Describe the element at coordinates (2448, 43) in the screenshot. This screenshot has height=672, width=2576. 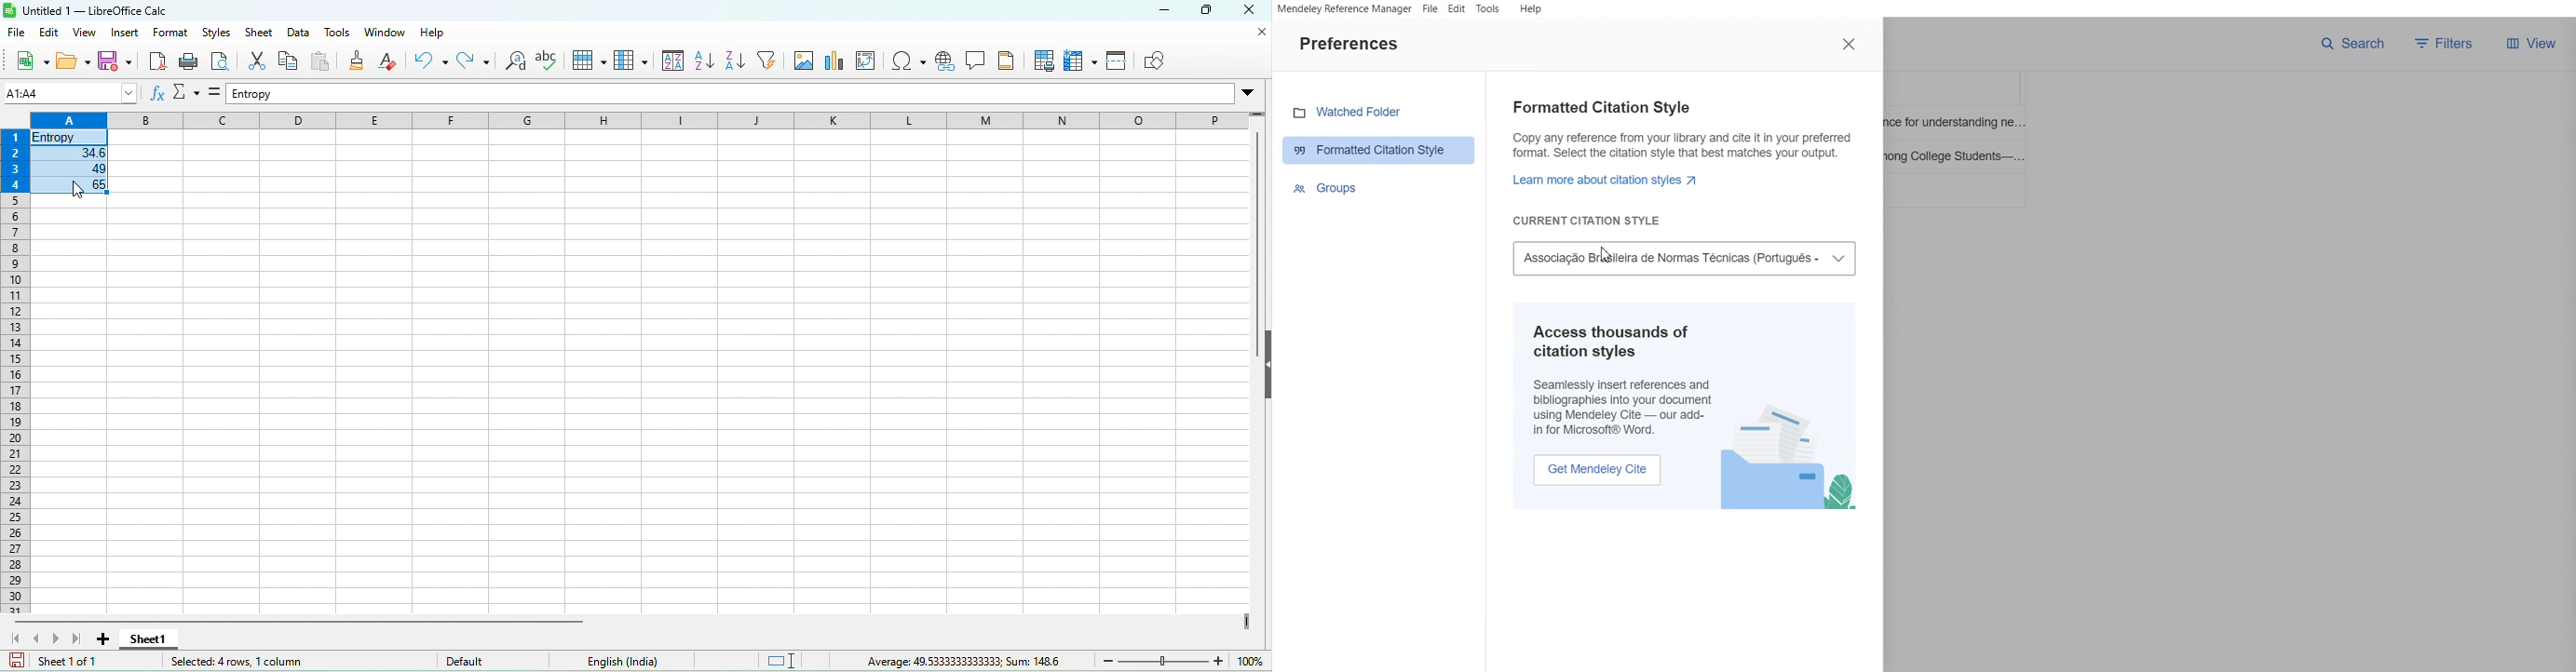
I see `Filters` at that location.